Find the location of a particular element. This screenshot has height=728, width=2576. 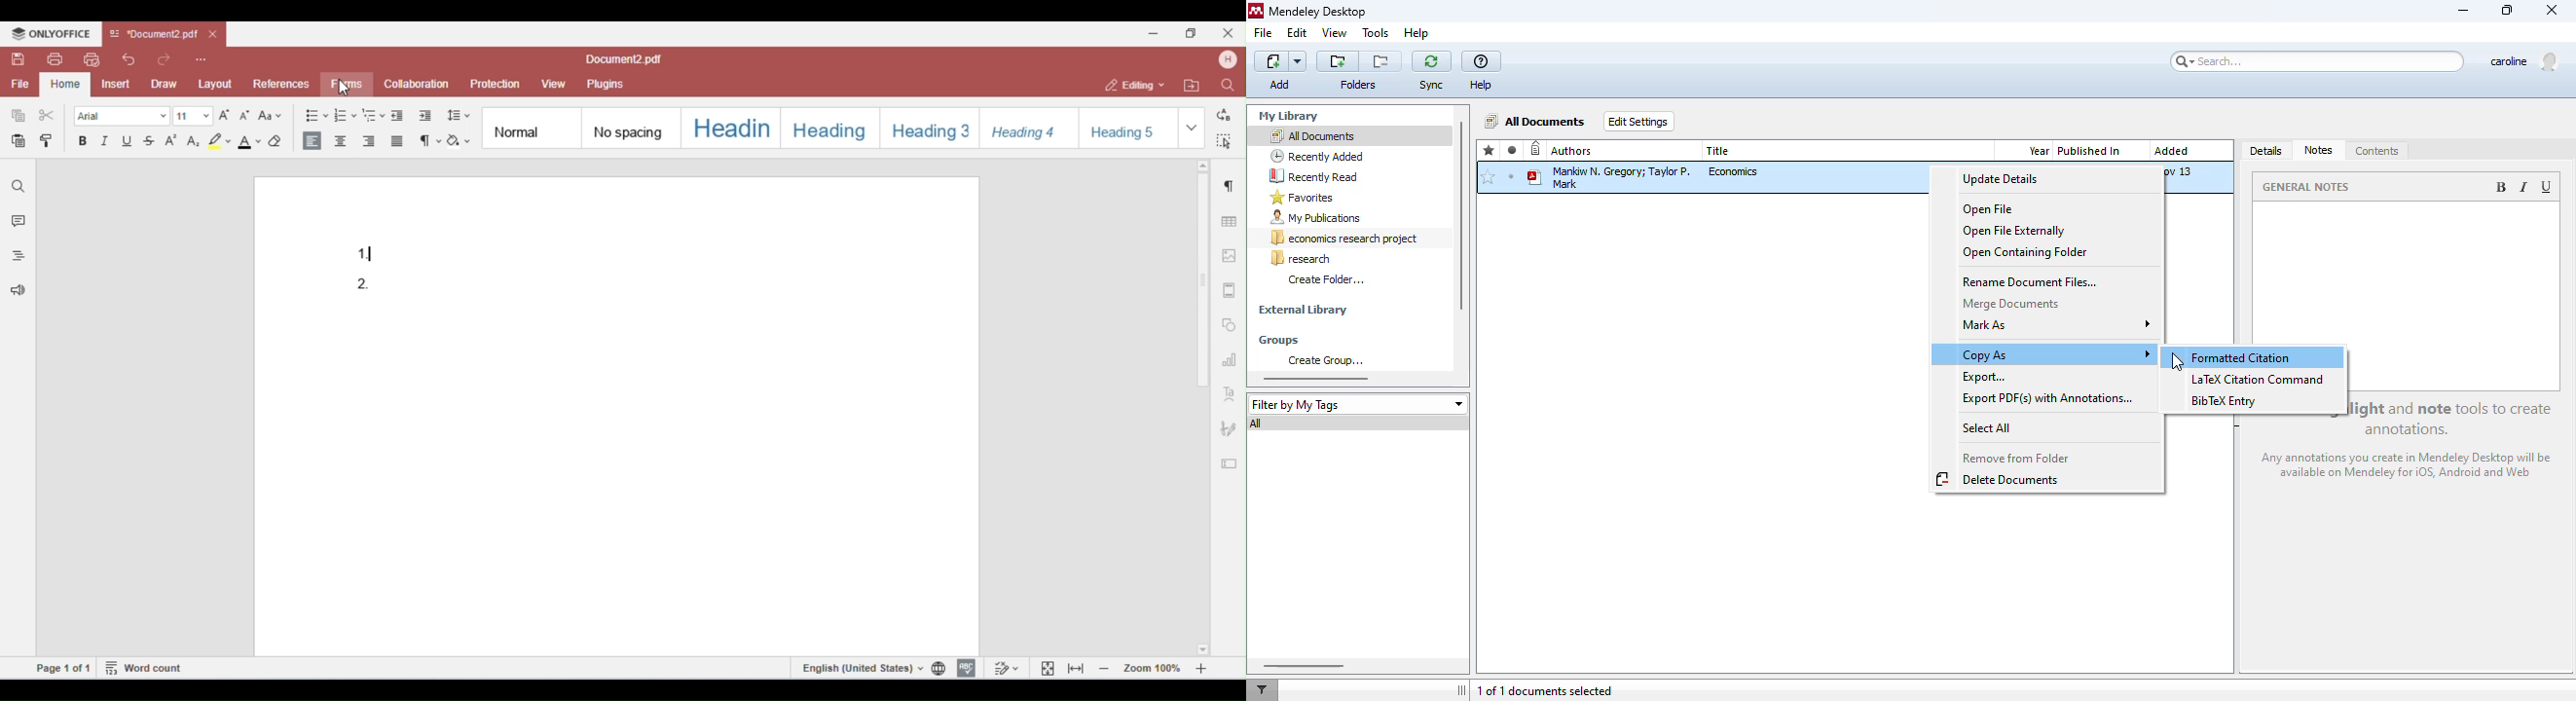

minimize is located at coordinates (2464, 12).